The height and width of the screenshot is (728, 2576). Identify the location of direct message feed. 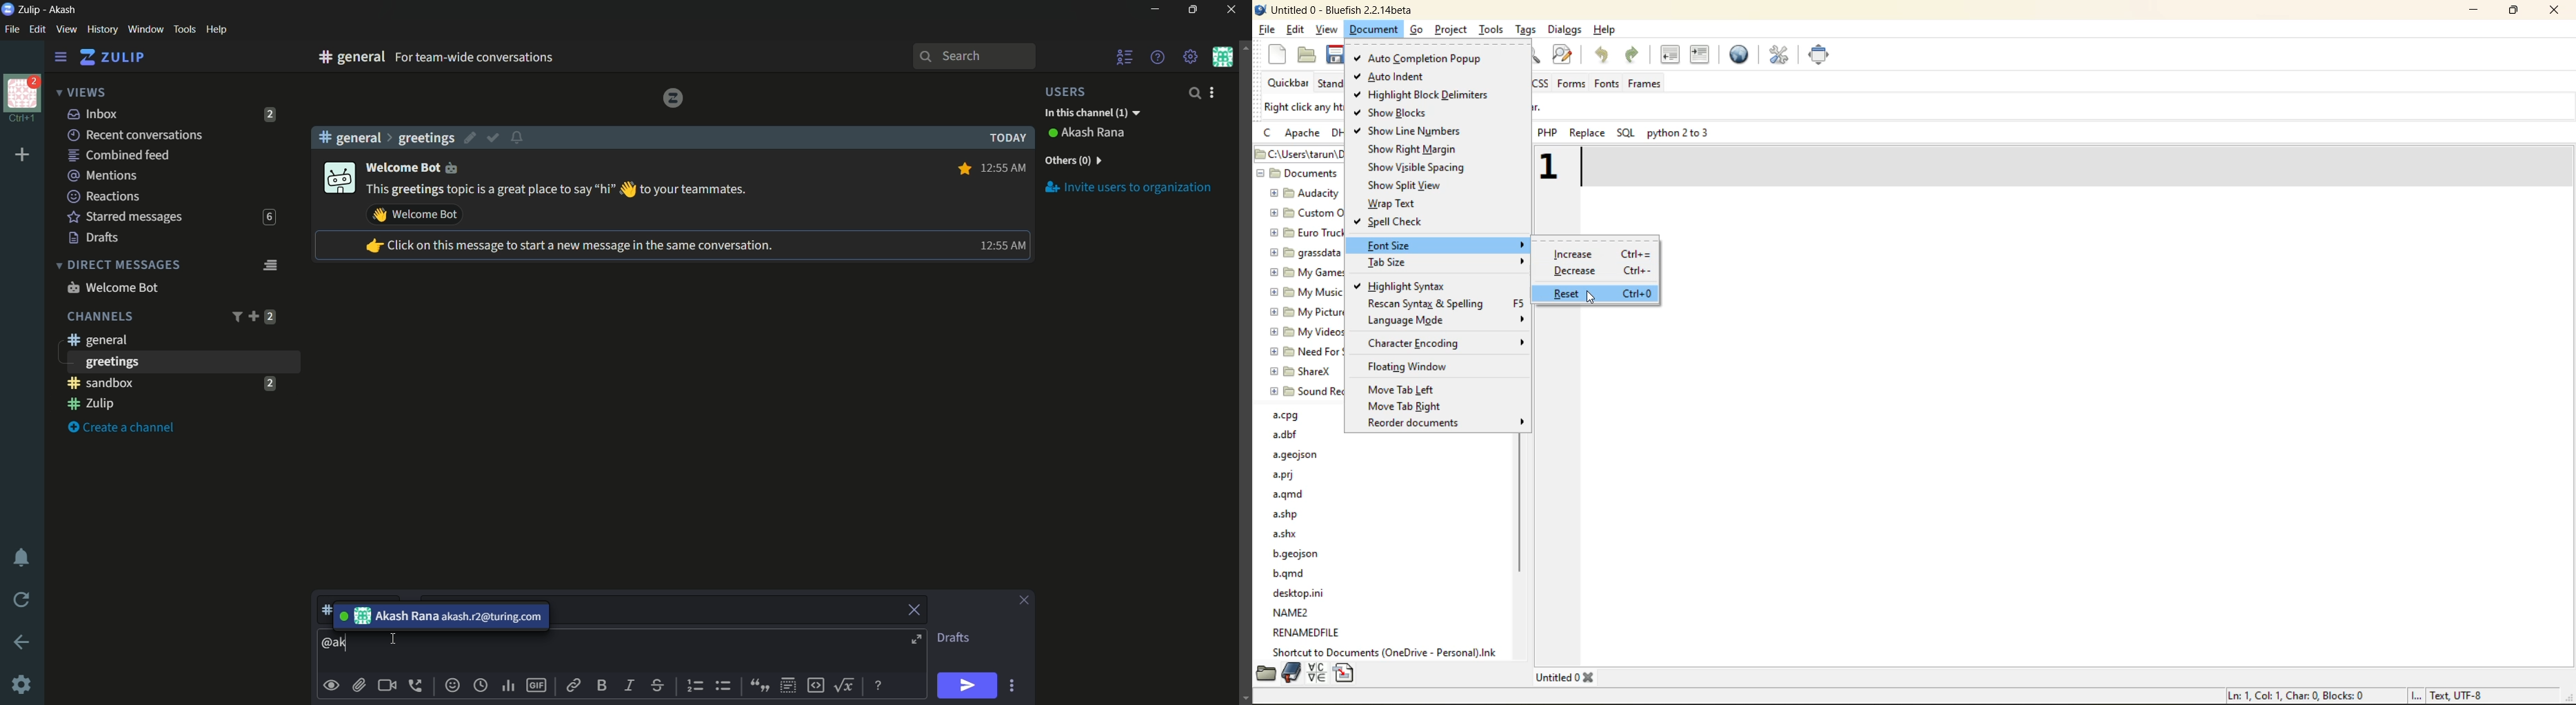
(269, 264).